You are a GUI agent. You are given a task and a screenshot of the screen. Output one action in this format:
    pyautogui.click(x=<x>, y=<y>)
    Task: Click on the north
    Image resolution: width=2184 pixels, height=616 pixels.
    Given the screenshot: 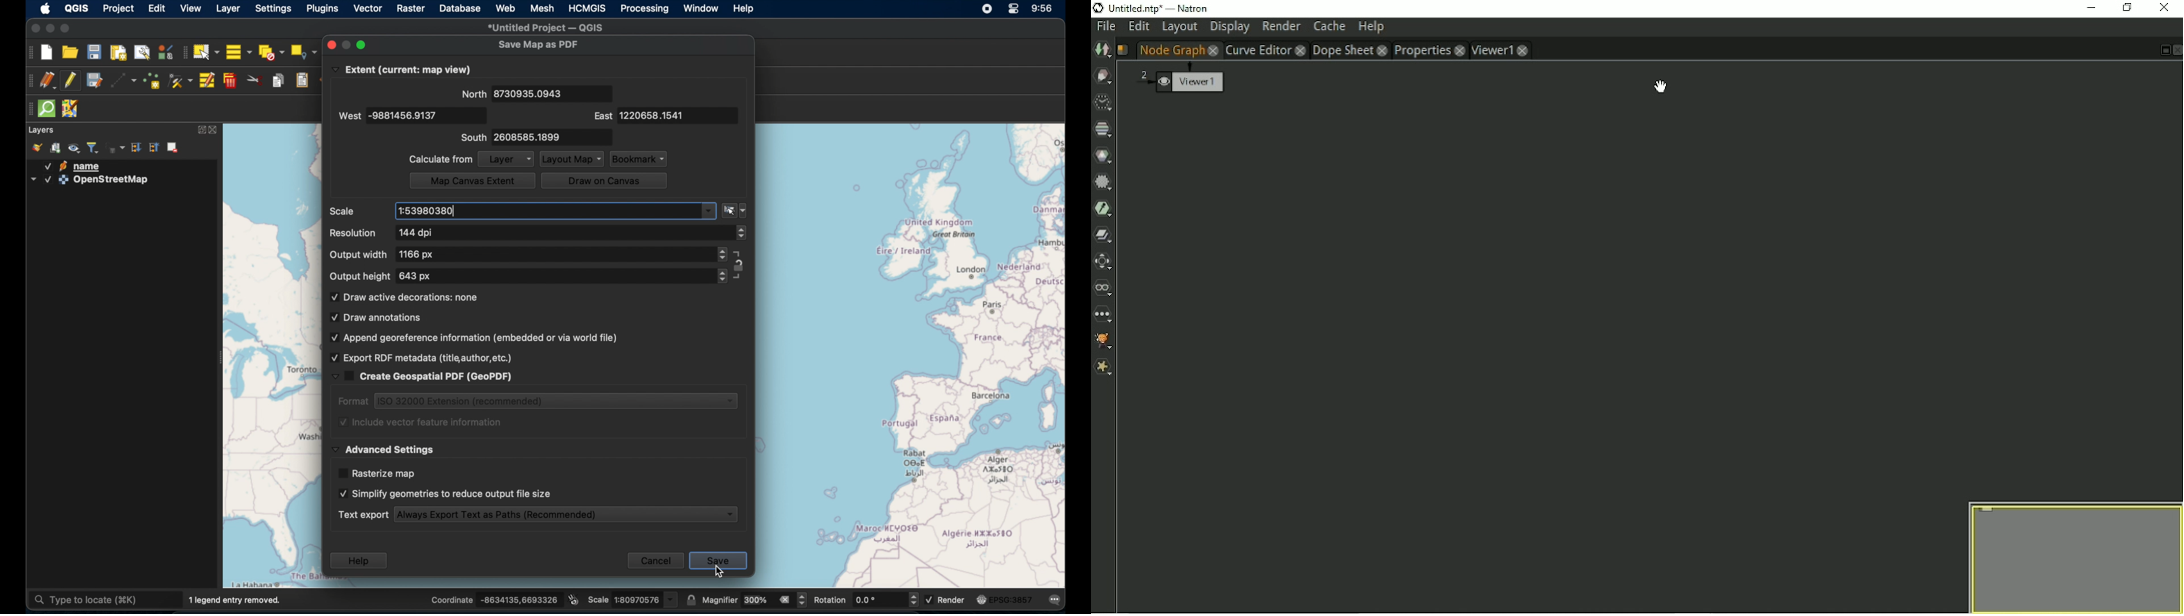 What is the action you would take?
    pyautogui.click(x=474, y=94)
    